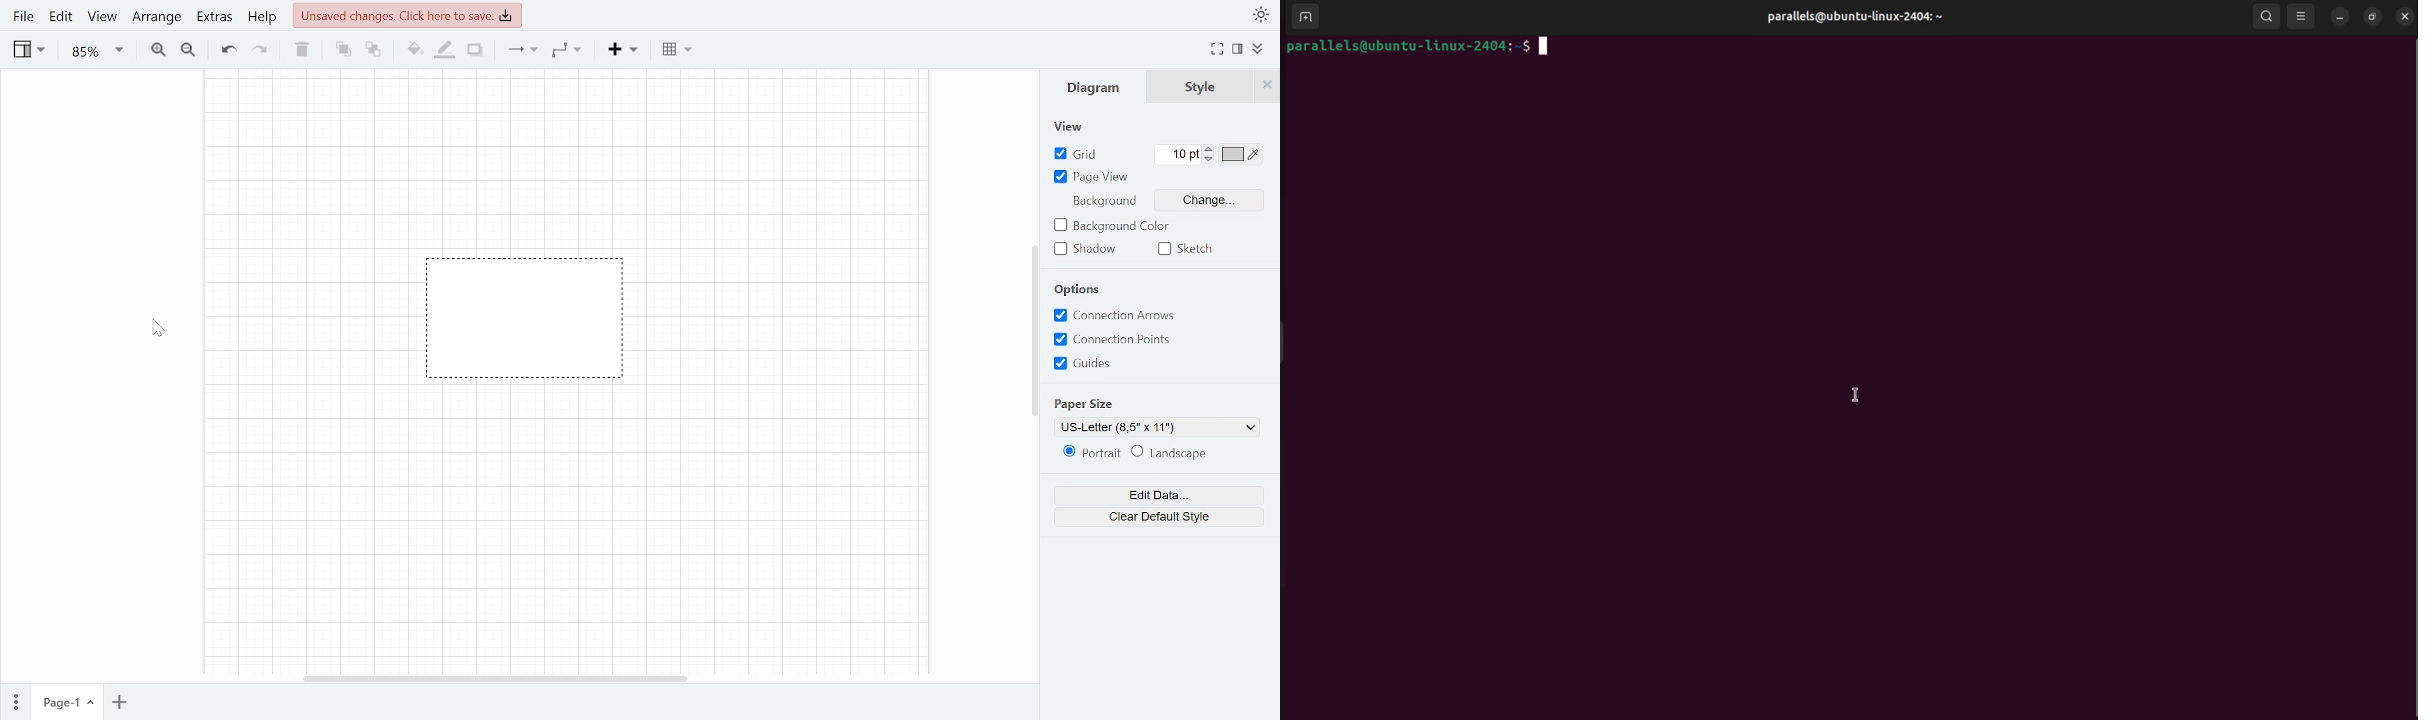 This screenshot has width=2436, height=728. What do you see at coordinates (28, 51) in the screenshot?
I see `View` at bounding box center [28, 51].